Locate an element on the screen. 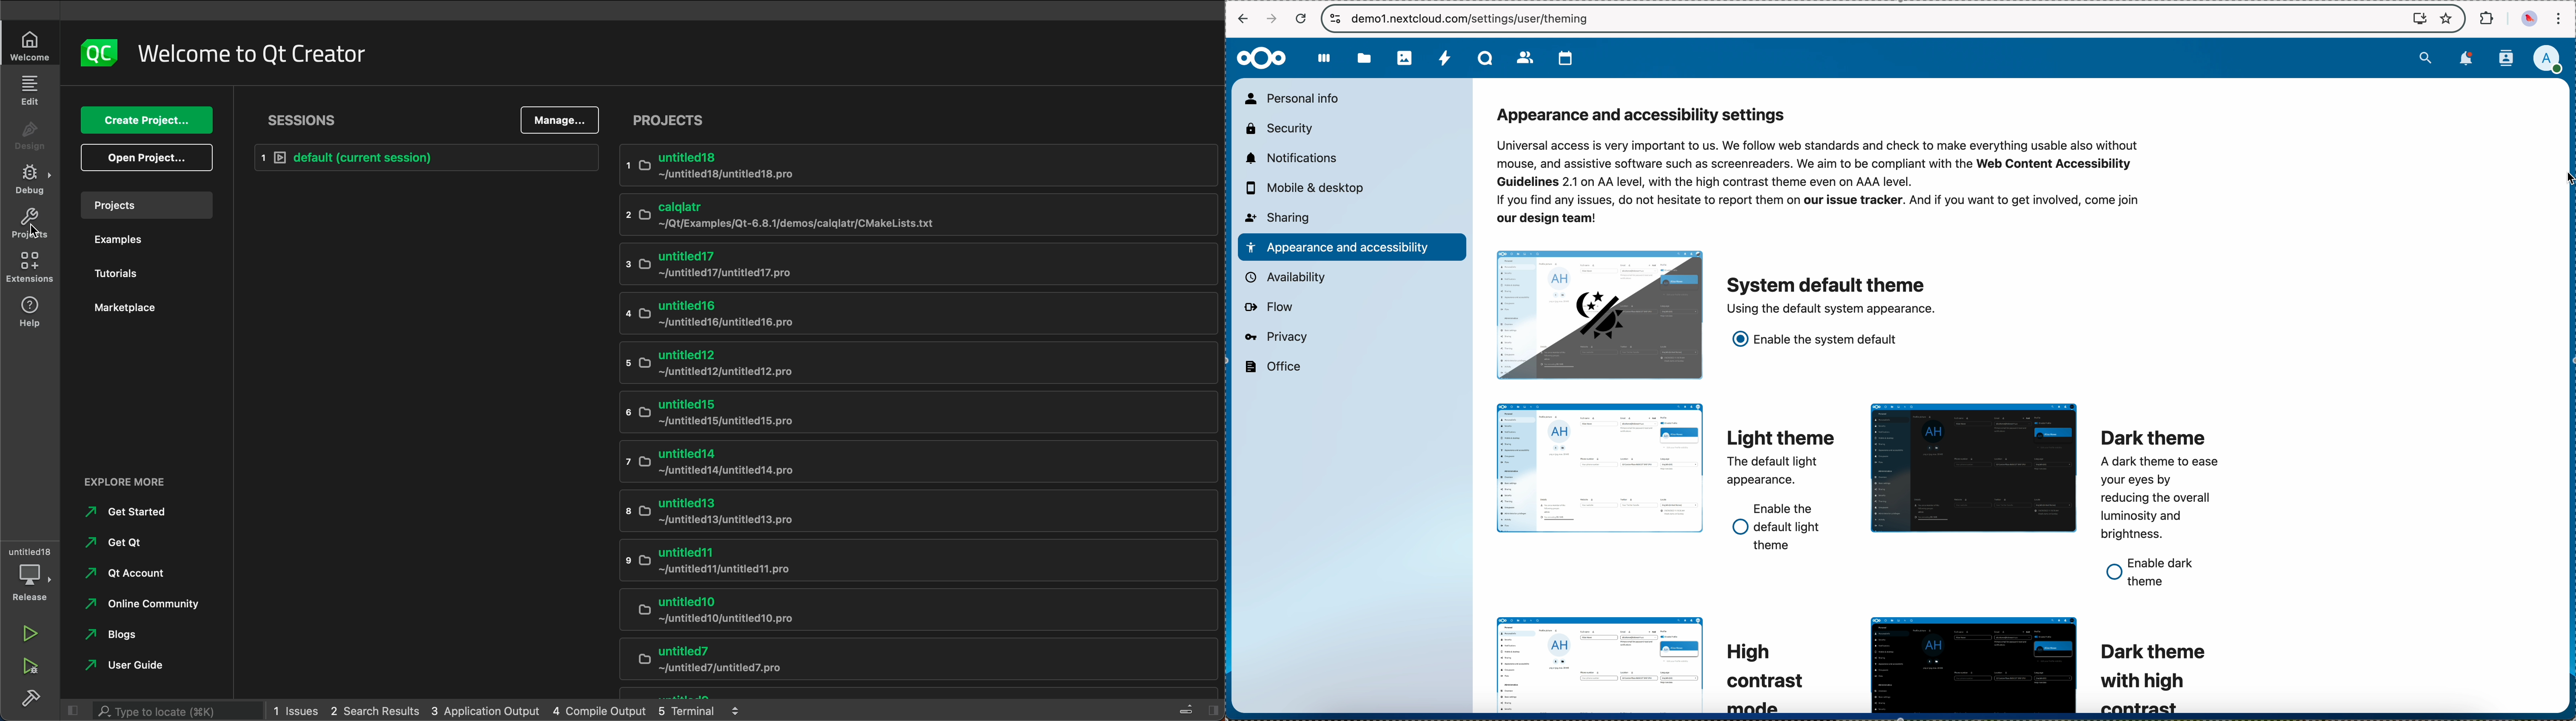  cursor is located at coordinates (2552, 180).